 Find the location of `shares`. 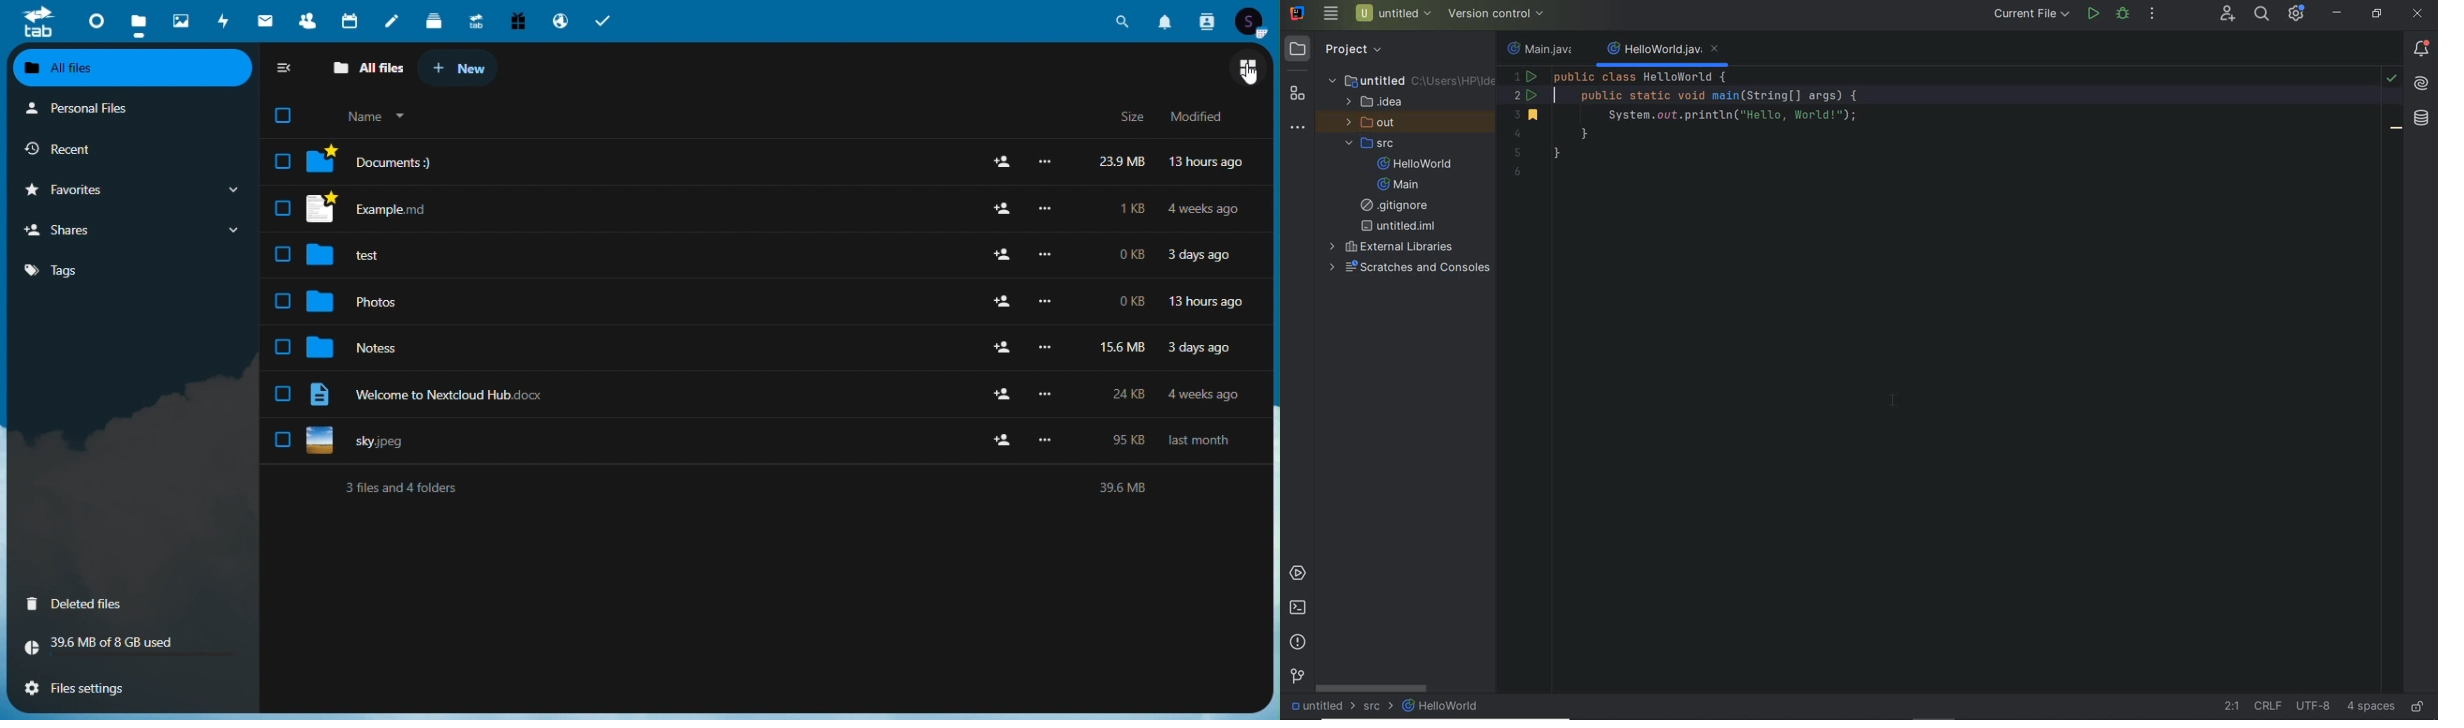

shares is located at coordinates (129, 229).